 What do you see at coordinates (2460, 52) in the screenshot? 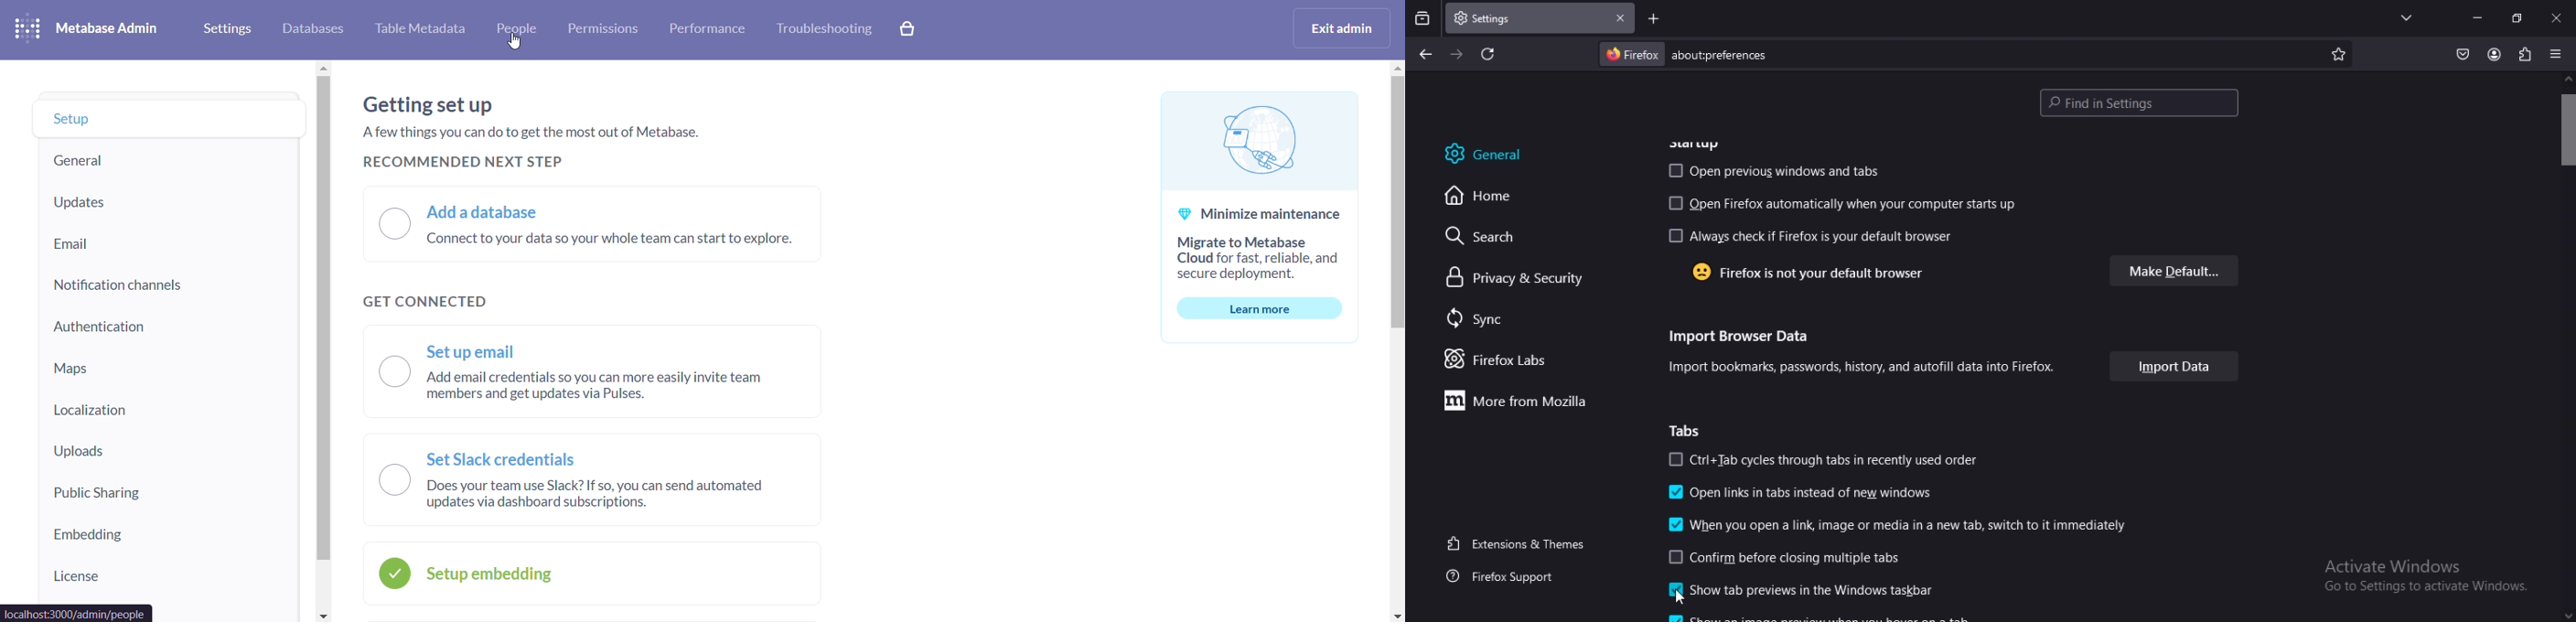
I see `save to pocket` at bounding box center [2460, 52].